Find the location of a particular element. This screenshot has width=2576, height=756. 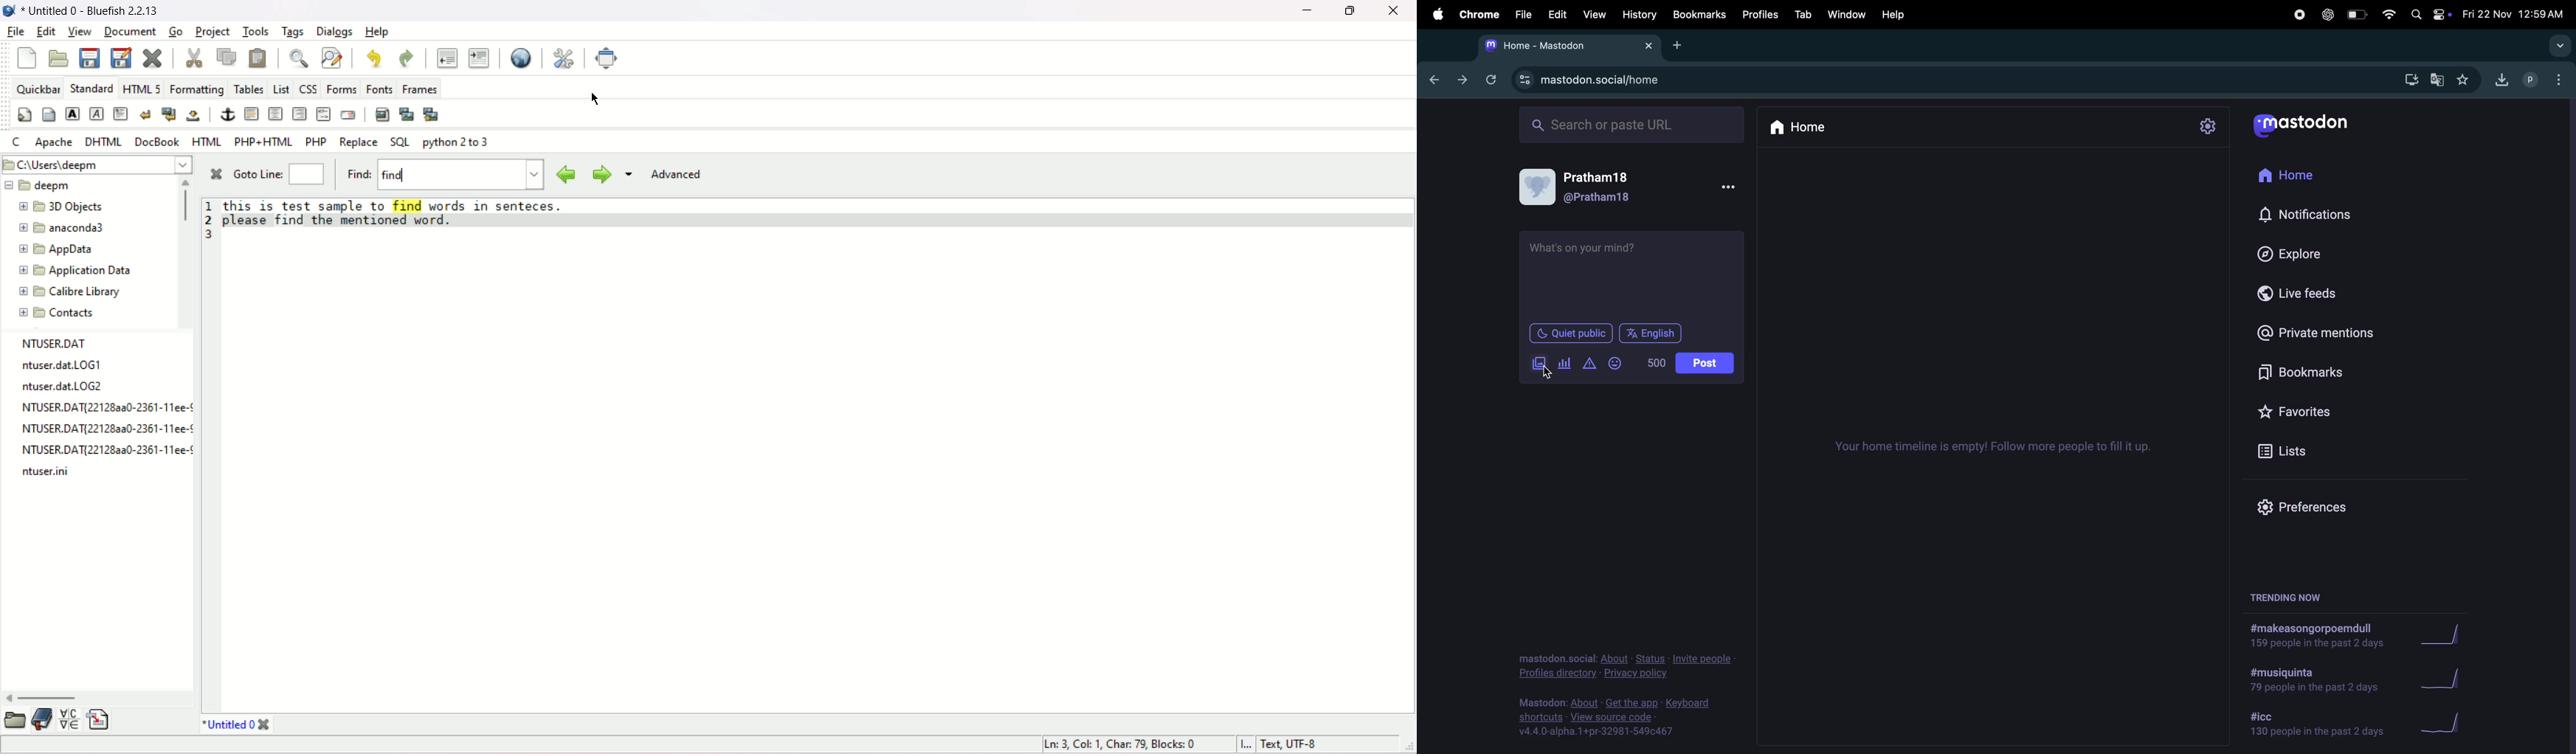

hashtags is located at coordinates (2316, 636).